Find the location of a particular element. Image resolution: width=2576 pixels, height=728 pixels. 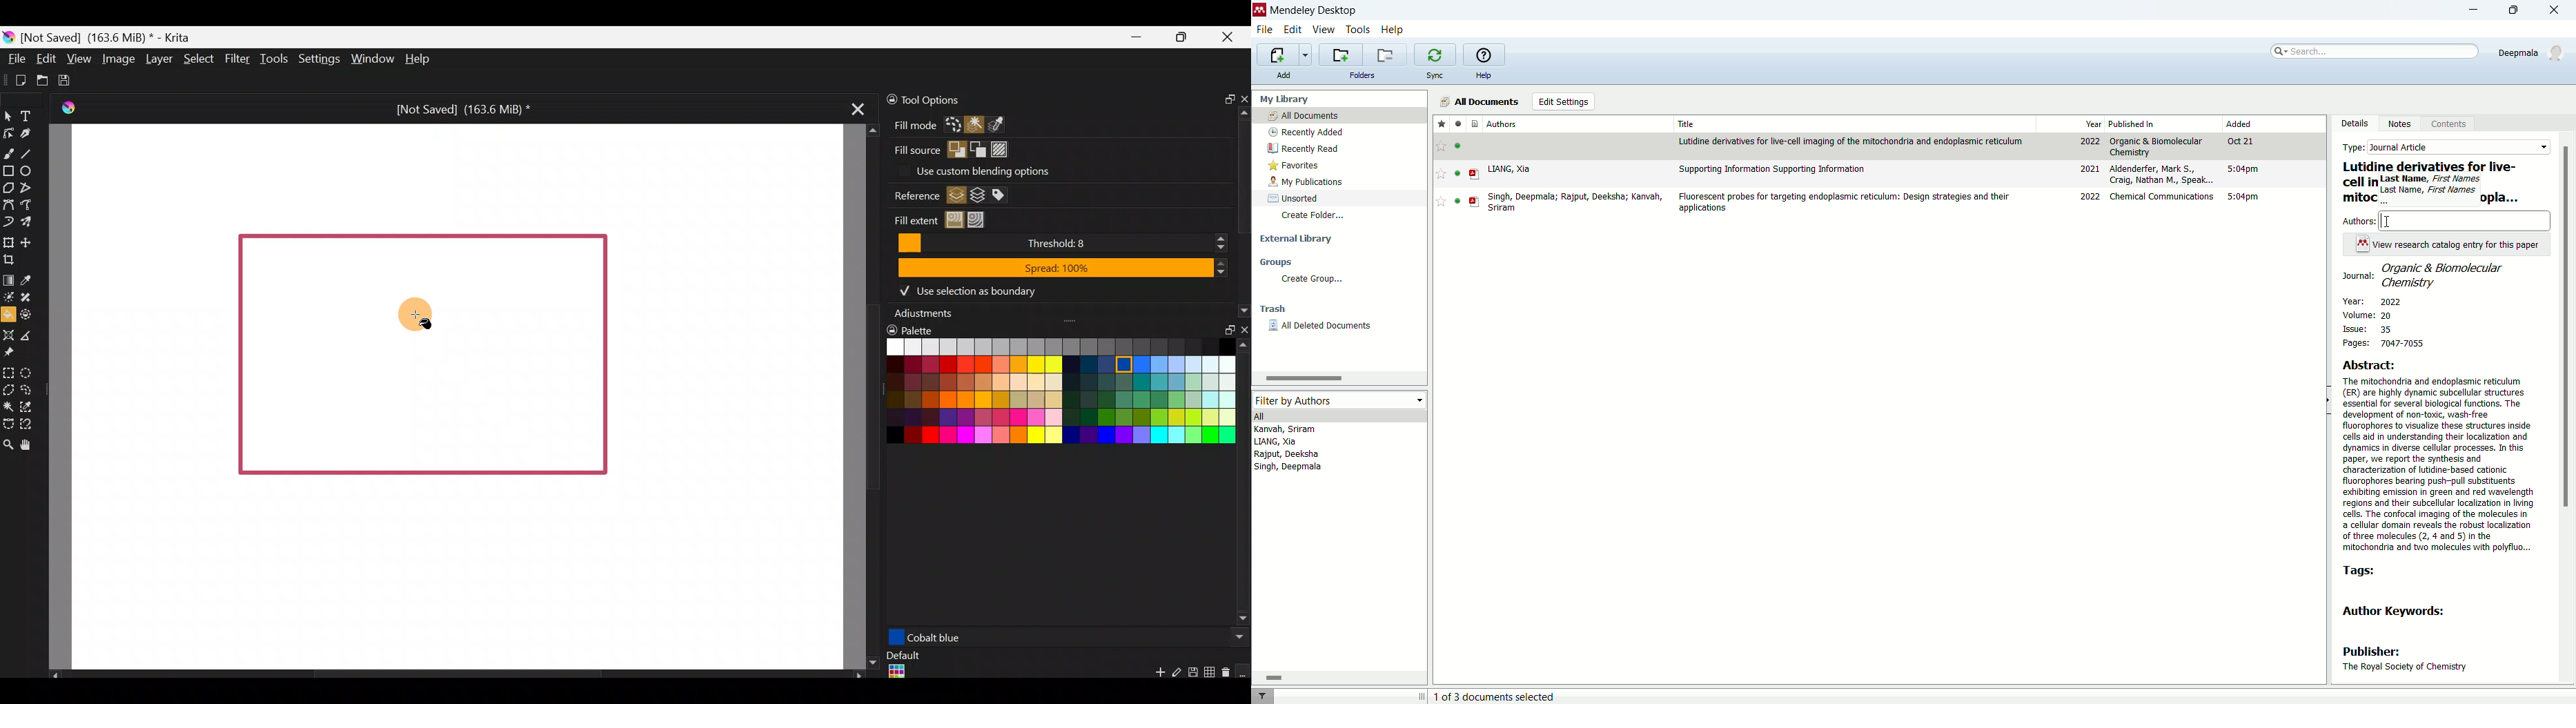

authors is located at coordinates (1503, 121).